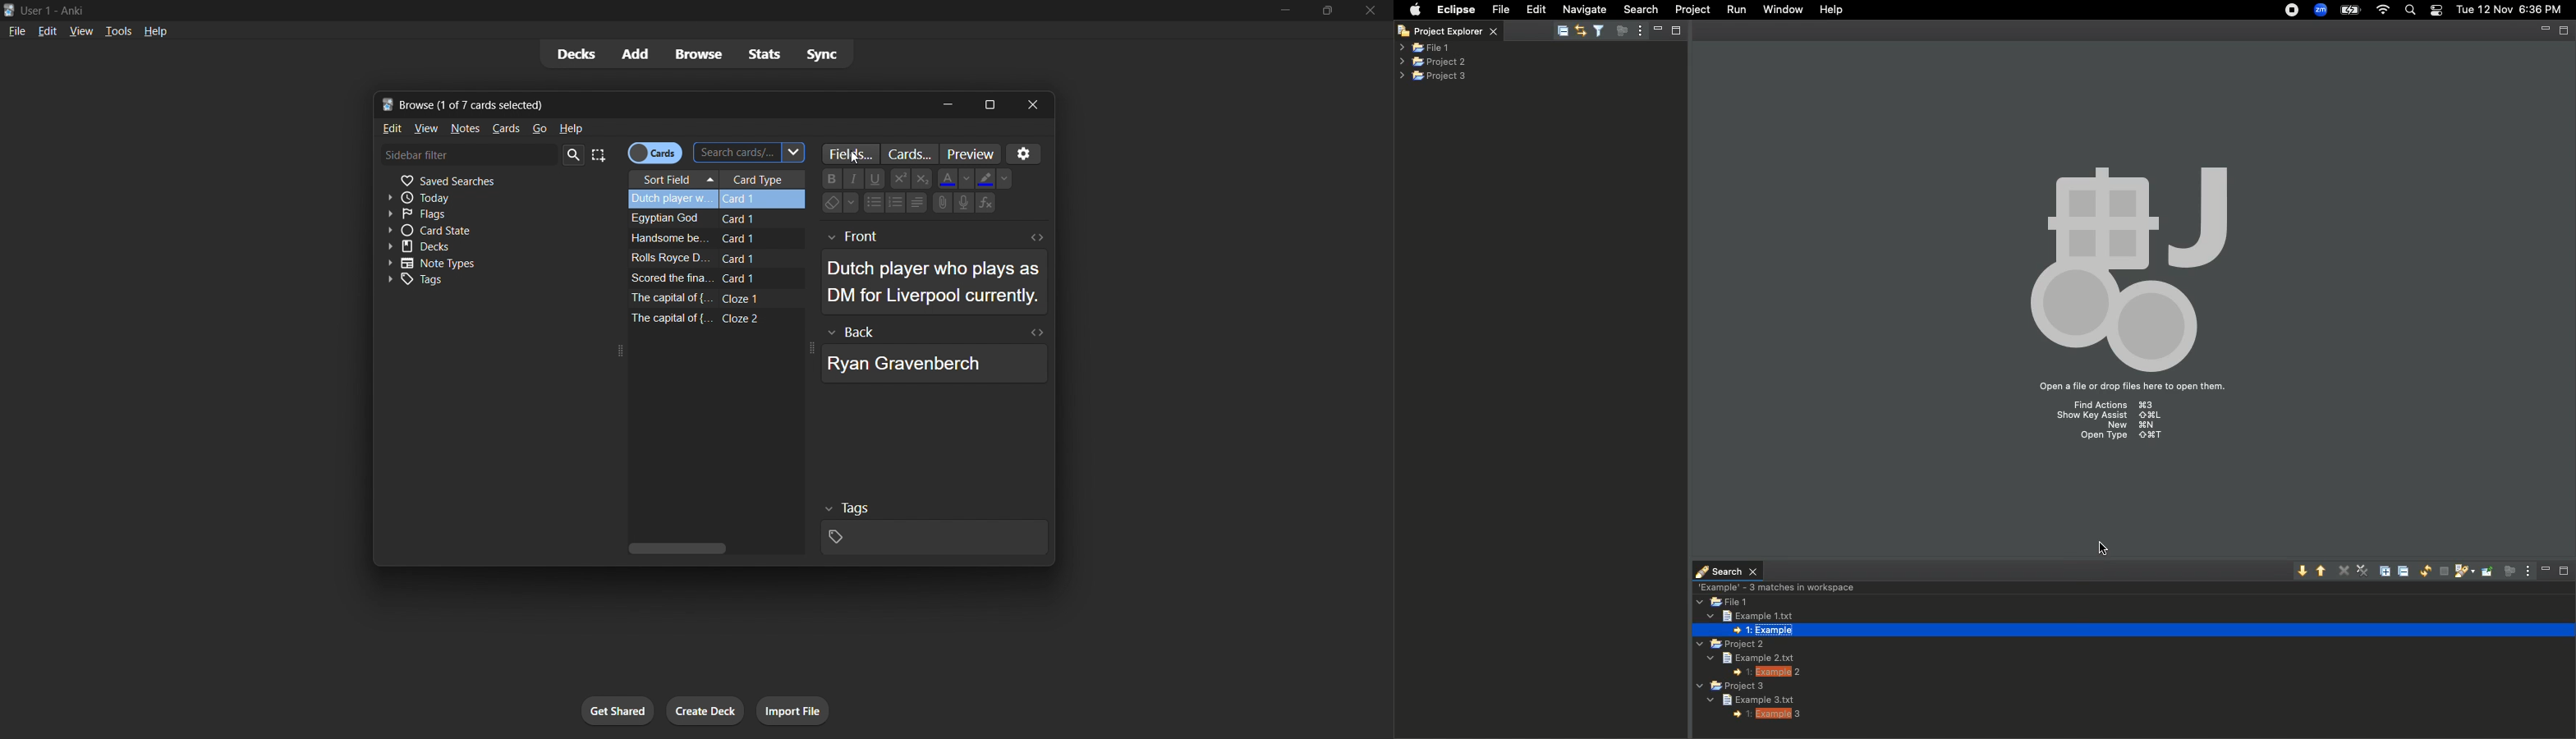 This screenshot has width=2576, height=756. What do you see at coordinates (45, 30) in the screenshot?
I see `edit` at bounding box center [45, 30].